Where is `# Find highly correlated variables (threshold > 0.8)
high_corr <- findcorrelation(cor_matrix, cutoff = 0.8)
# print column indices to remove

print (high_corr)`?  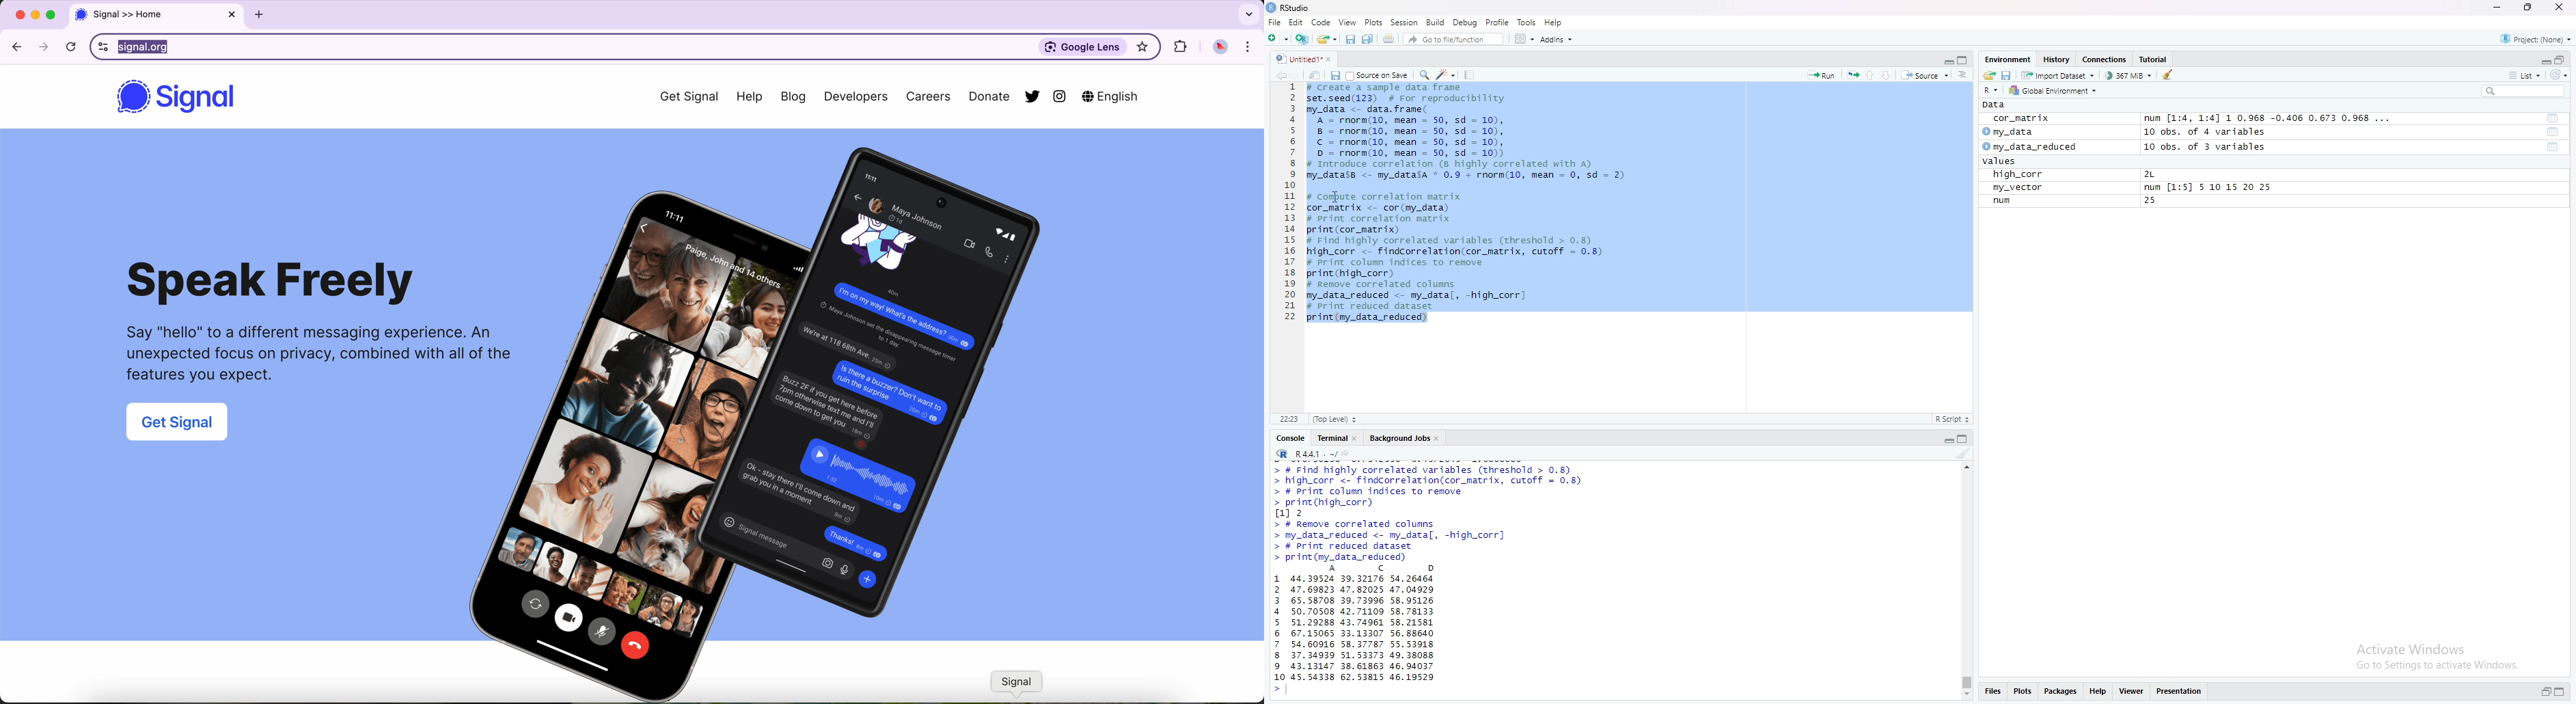
# Find highly correlated variables (threshold > 0.8)
high_corr <- findcorrelation(cor_matrix, cutoff = 0.8)
# print column indices to remove

print (high_corr) is located at coordinates (1435, 485).